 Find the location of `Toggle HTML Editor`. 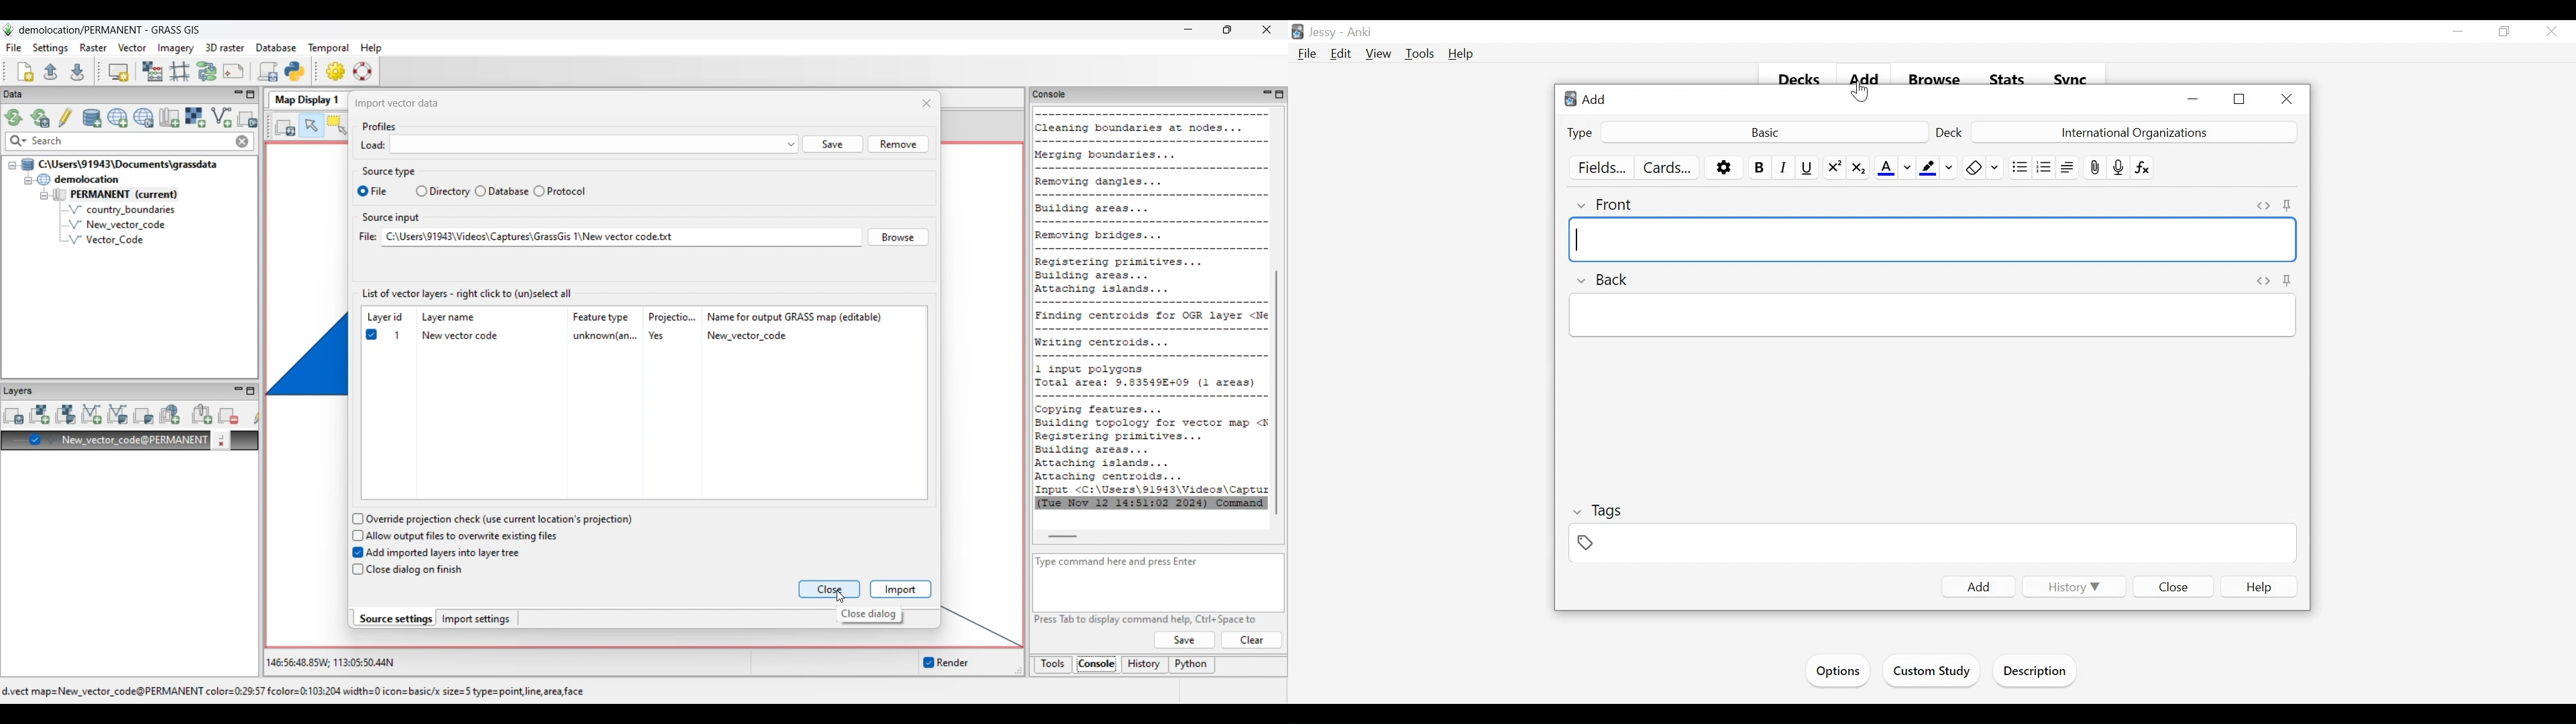

Toggle HTML Editor is located at coordinates (2263, 280).